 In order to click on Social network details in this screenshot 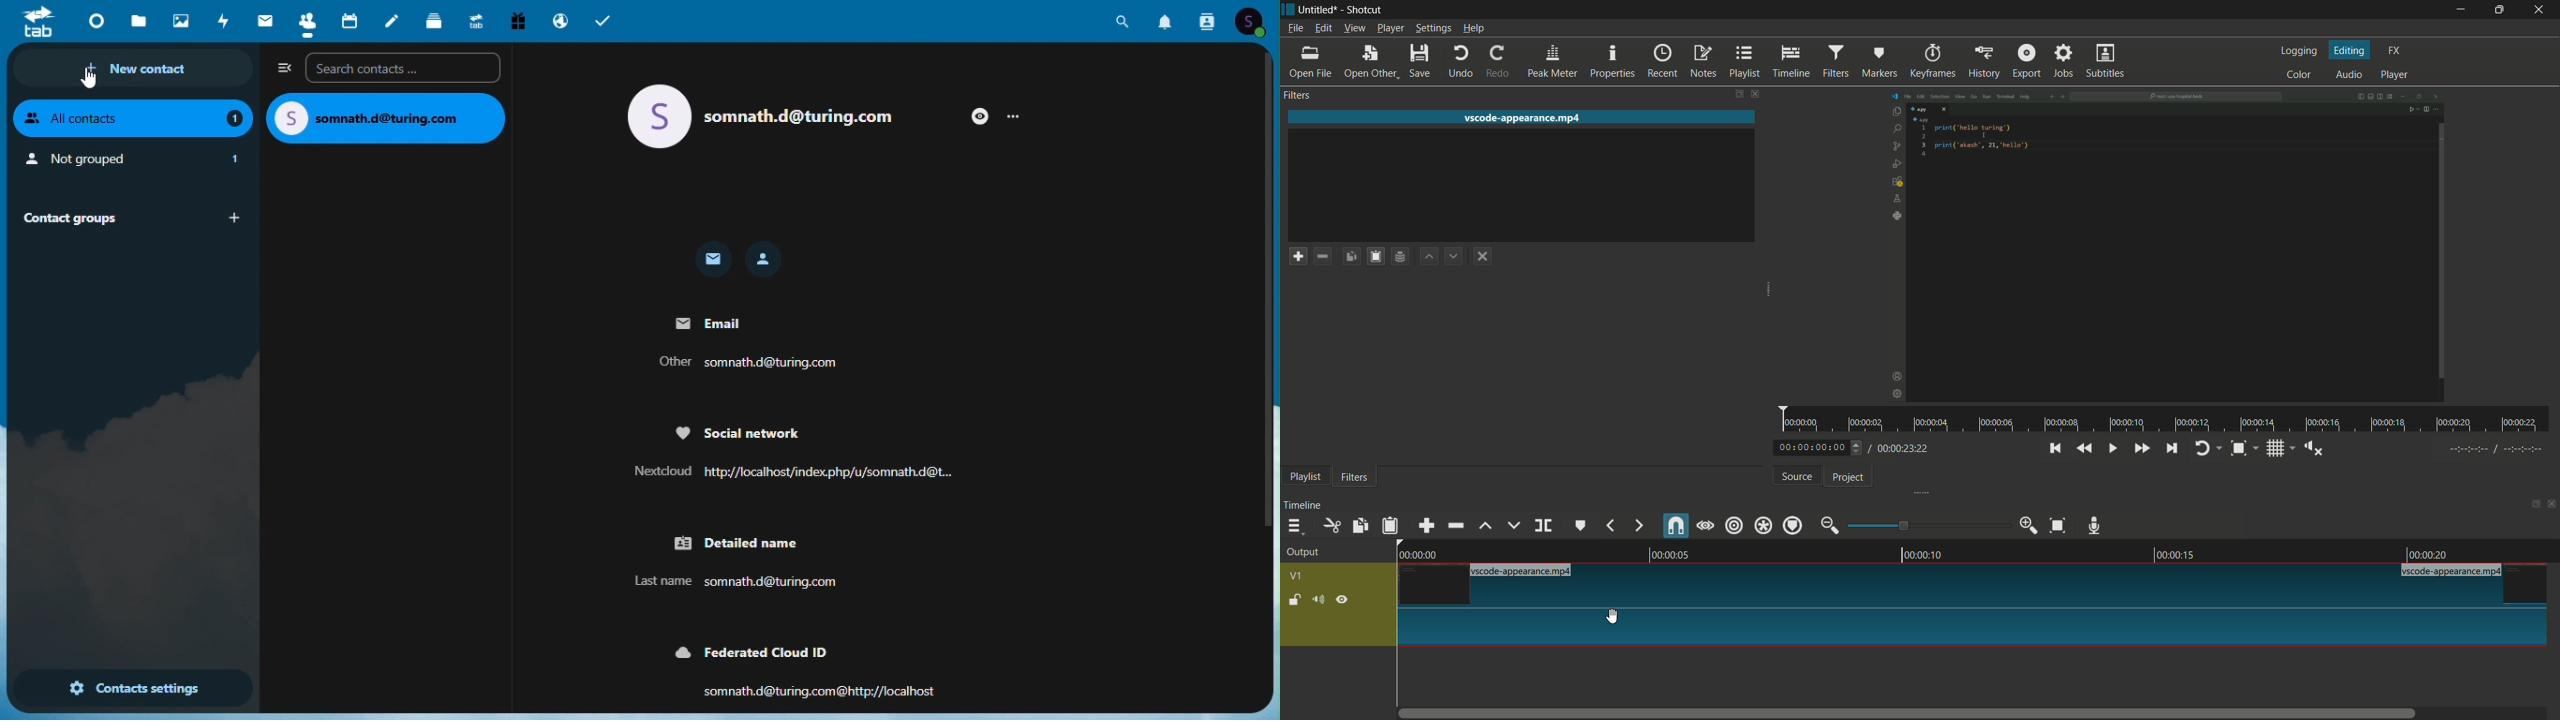, I will do `click(798, 450)`.